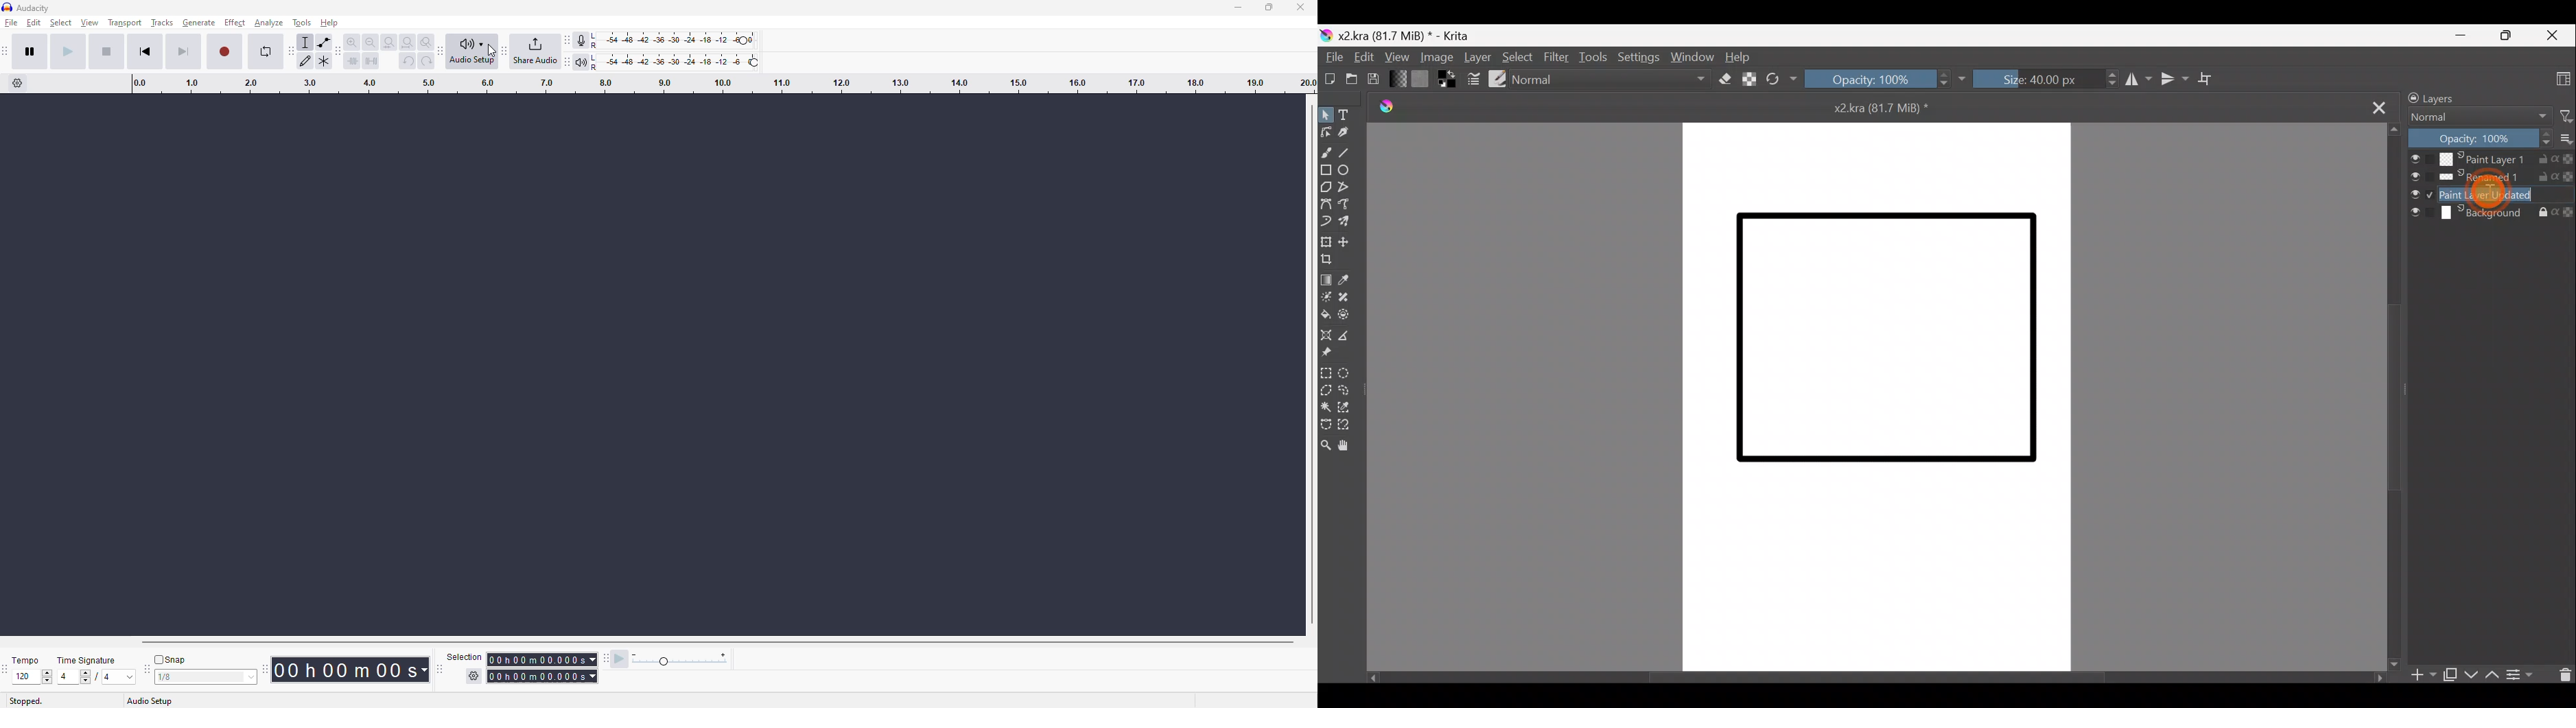  Describe the element at coordinates (1237, 9) in the screenshot. I see `minimize` at that location.